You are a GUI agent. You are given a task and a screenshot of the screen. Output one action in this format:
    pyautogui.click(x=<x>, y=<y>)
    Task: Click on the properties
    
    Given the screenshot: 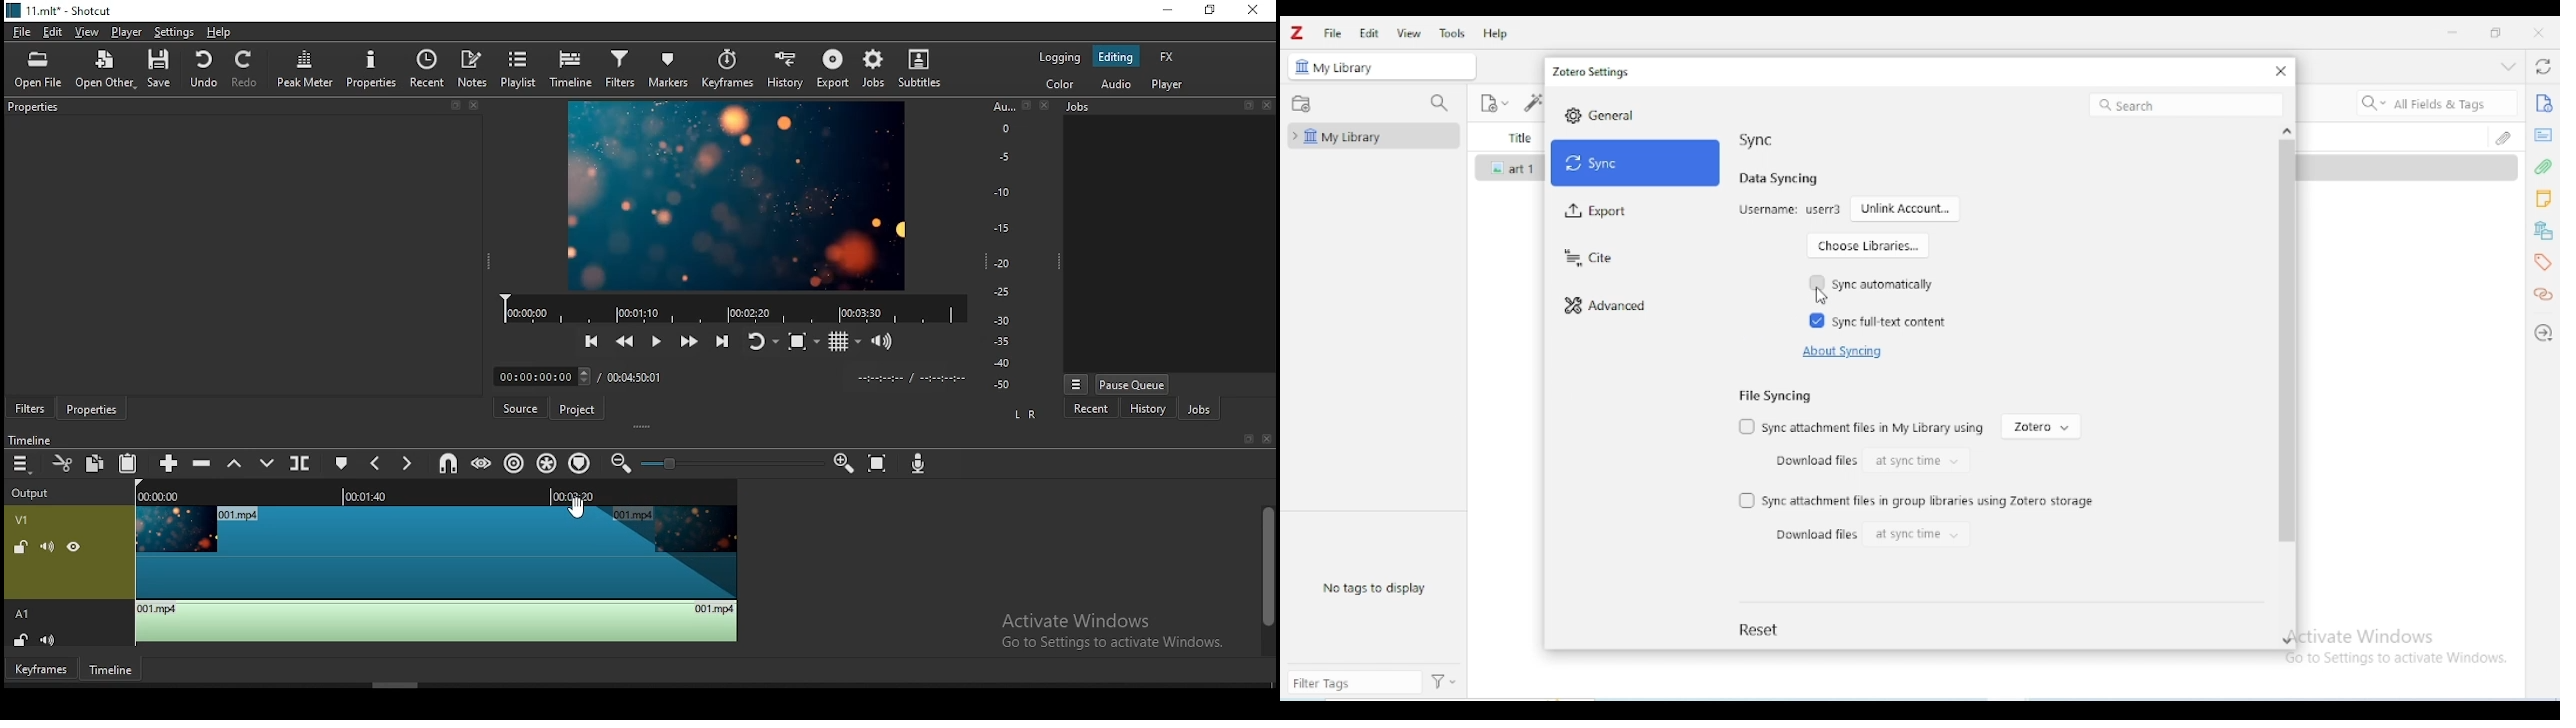 What is the action you would take?
    pyautogui.click(x=92, y=408)
    